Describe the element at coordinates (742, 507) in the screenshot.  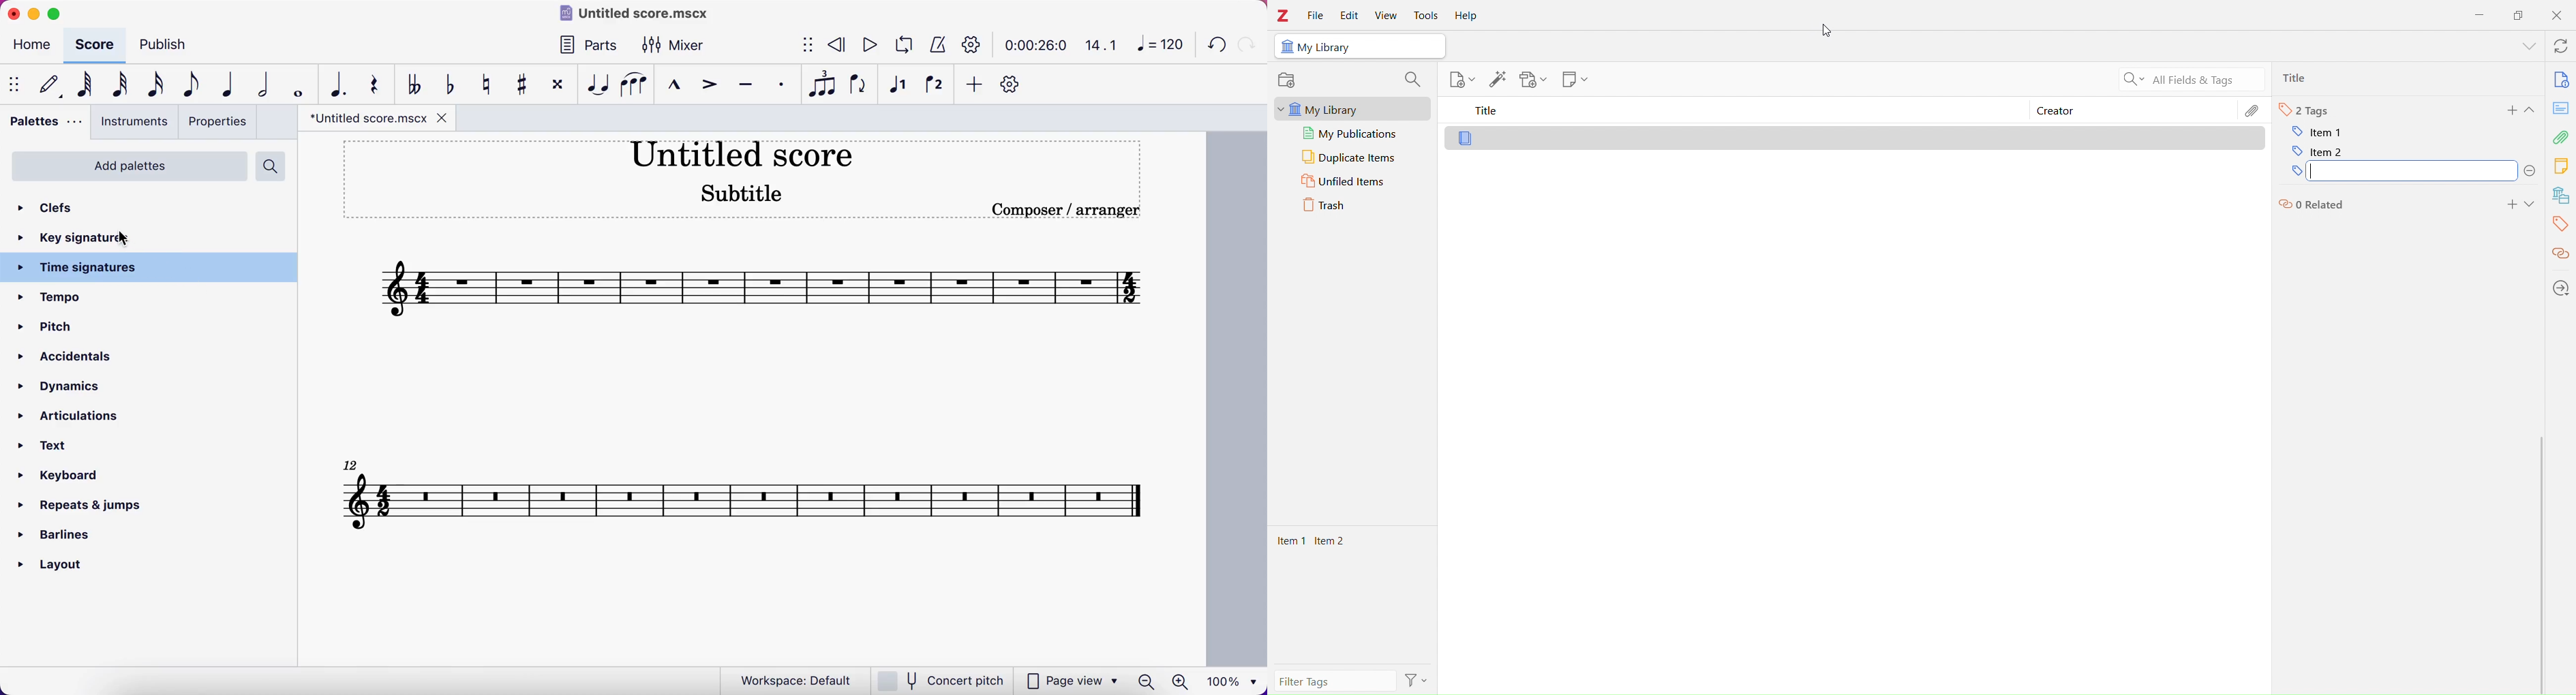
I see `score` at that location.